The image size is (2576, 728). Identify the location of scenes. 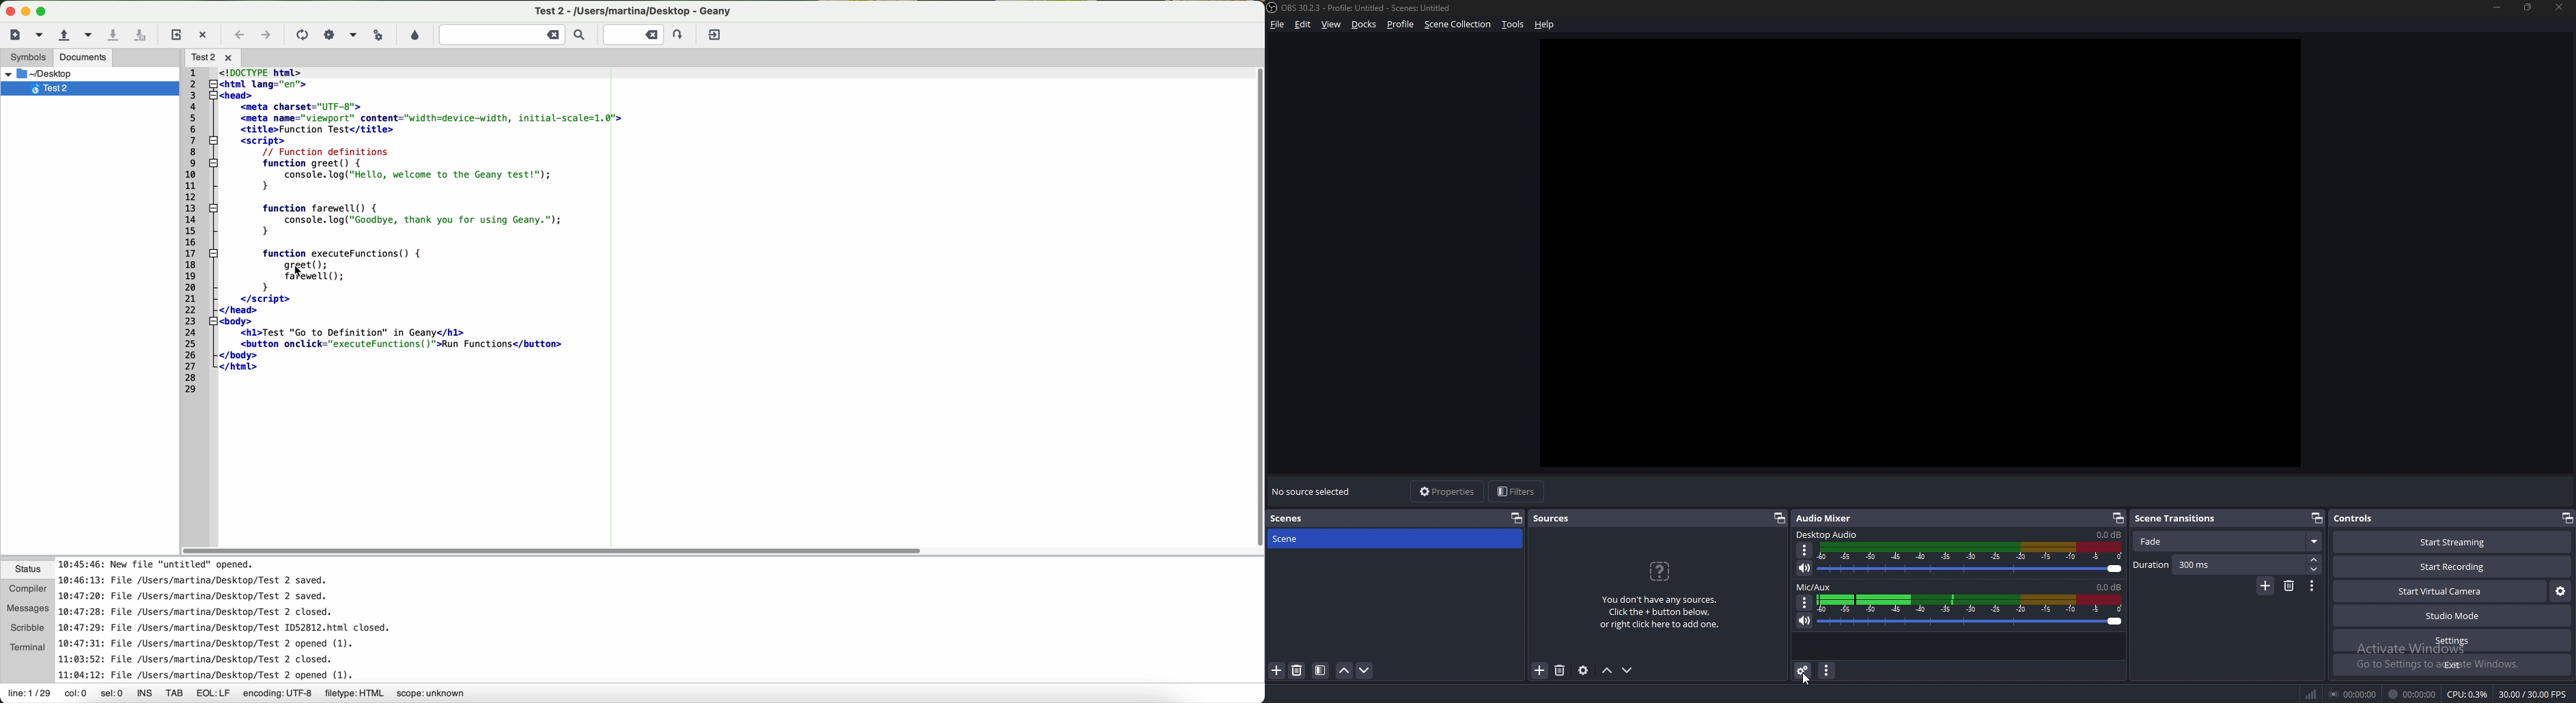
(1294, 517).